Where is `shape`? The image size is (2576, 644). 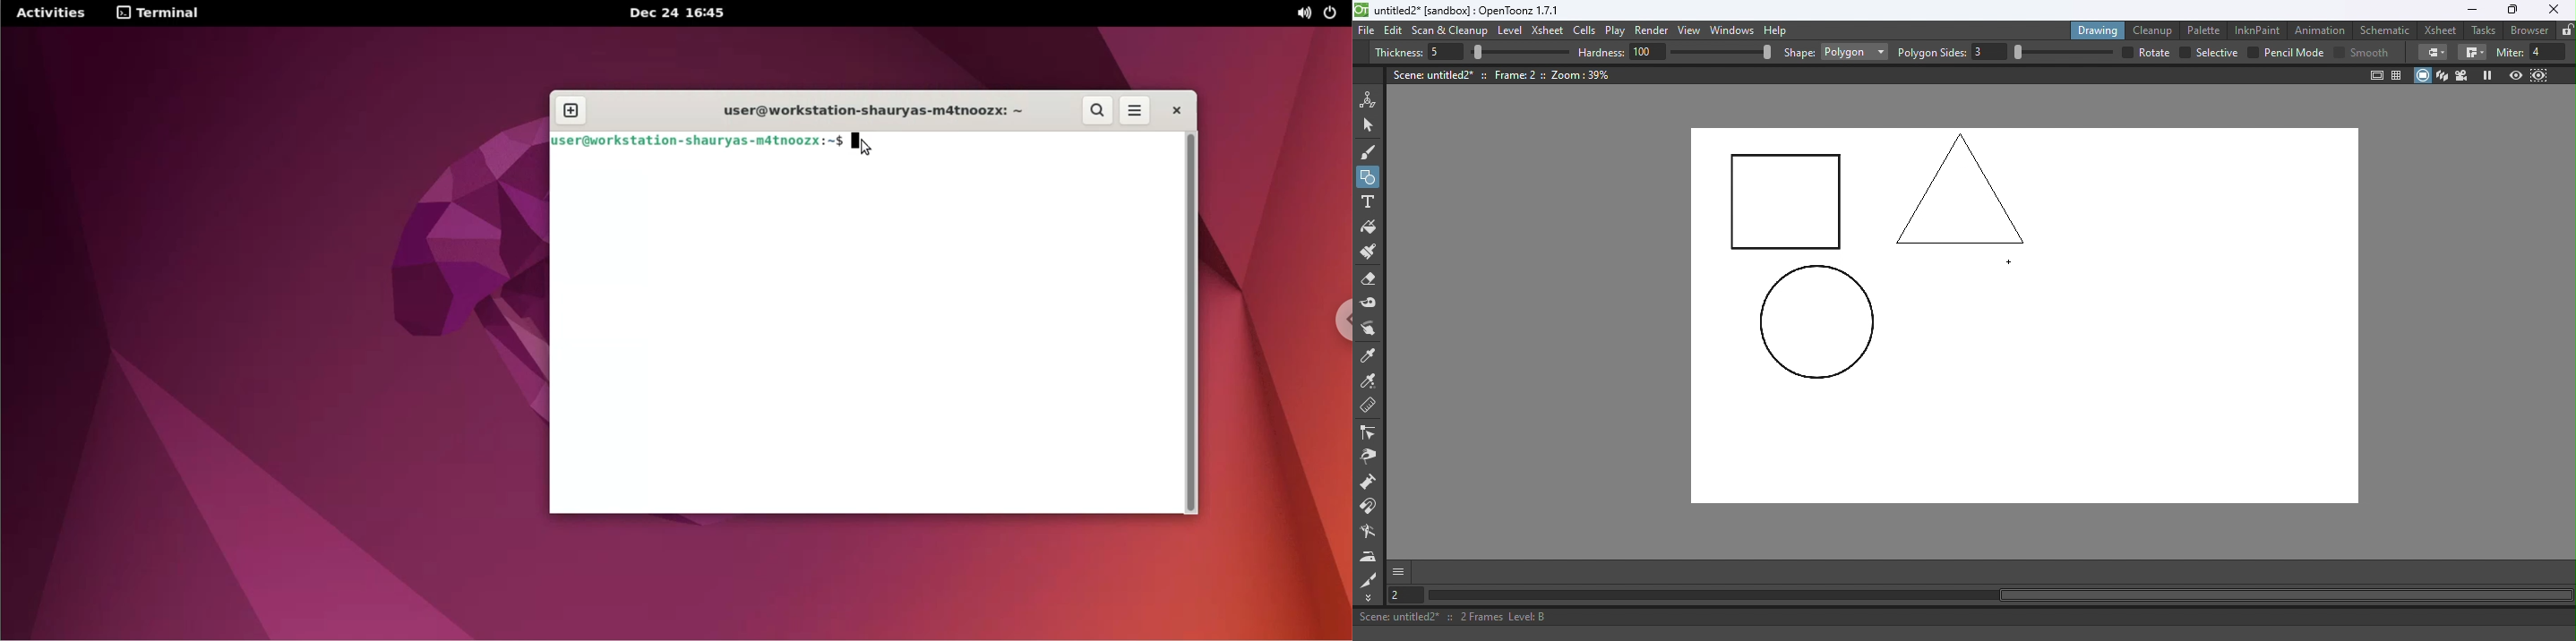 shape is located at coordinates (1799, 54).